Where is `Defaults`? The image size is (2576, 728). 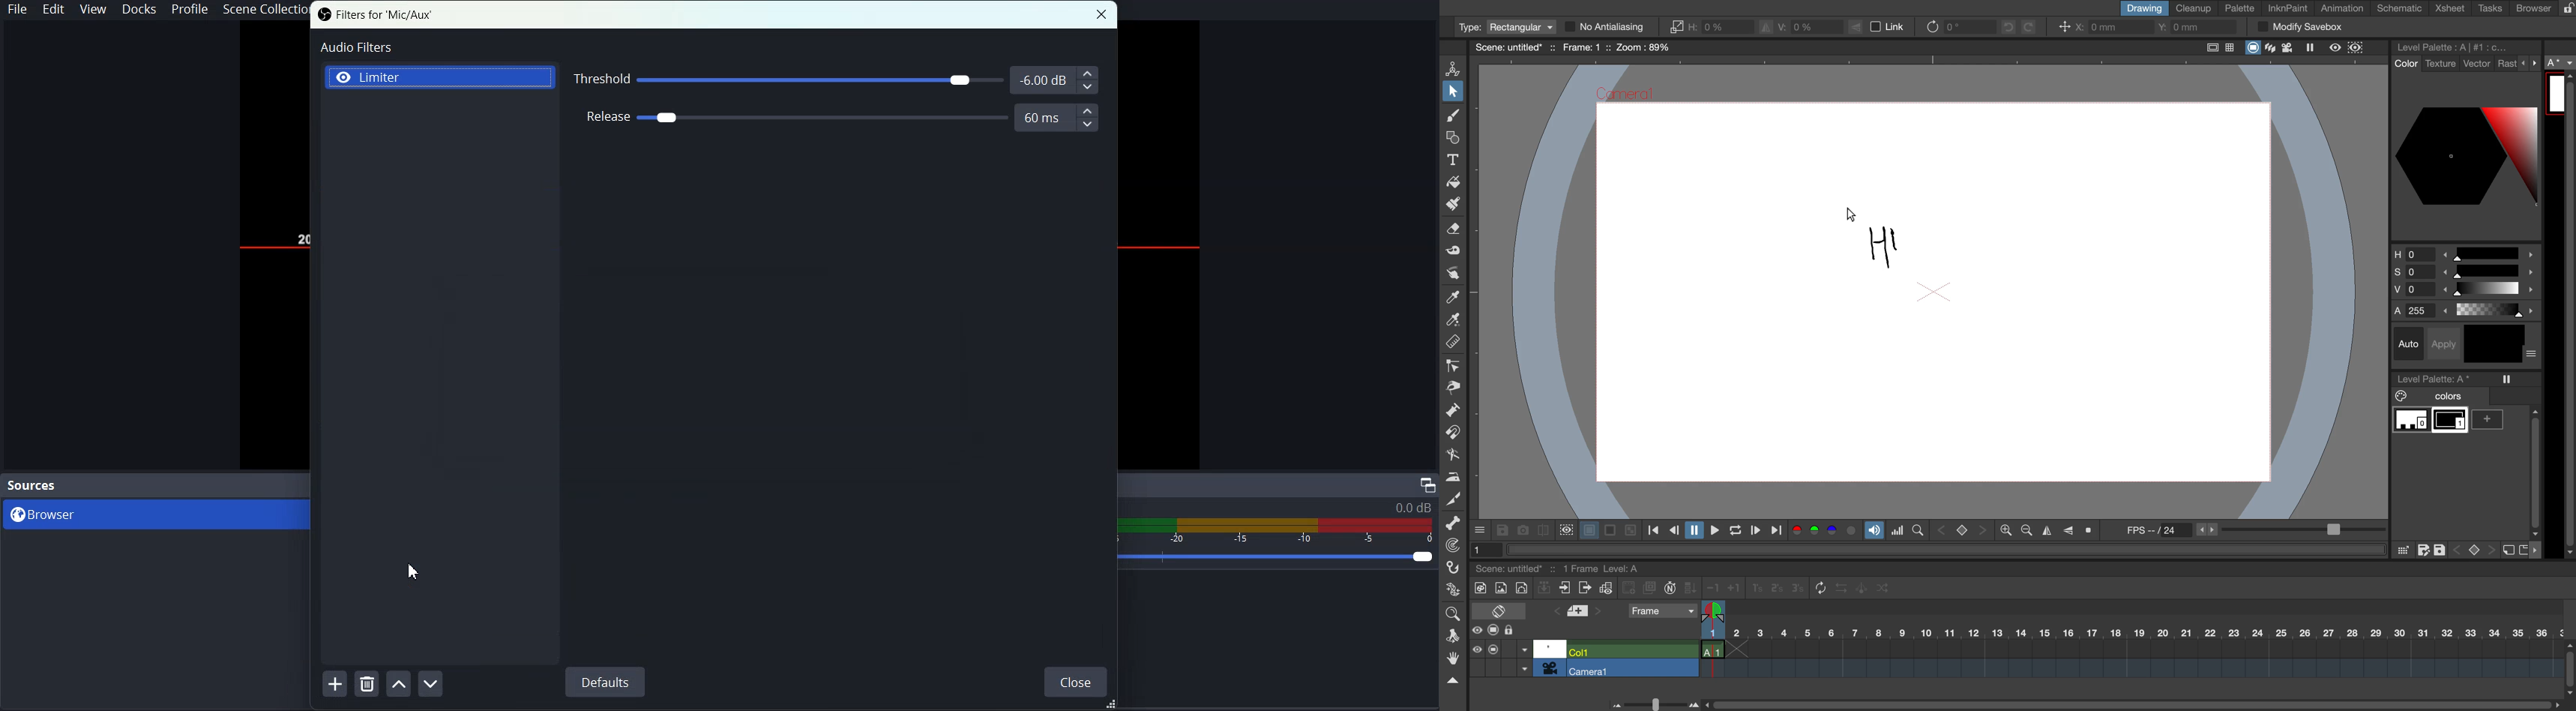
Defaults is located at coordinates (604, 682).